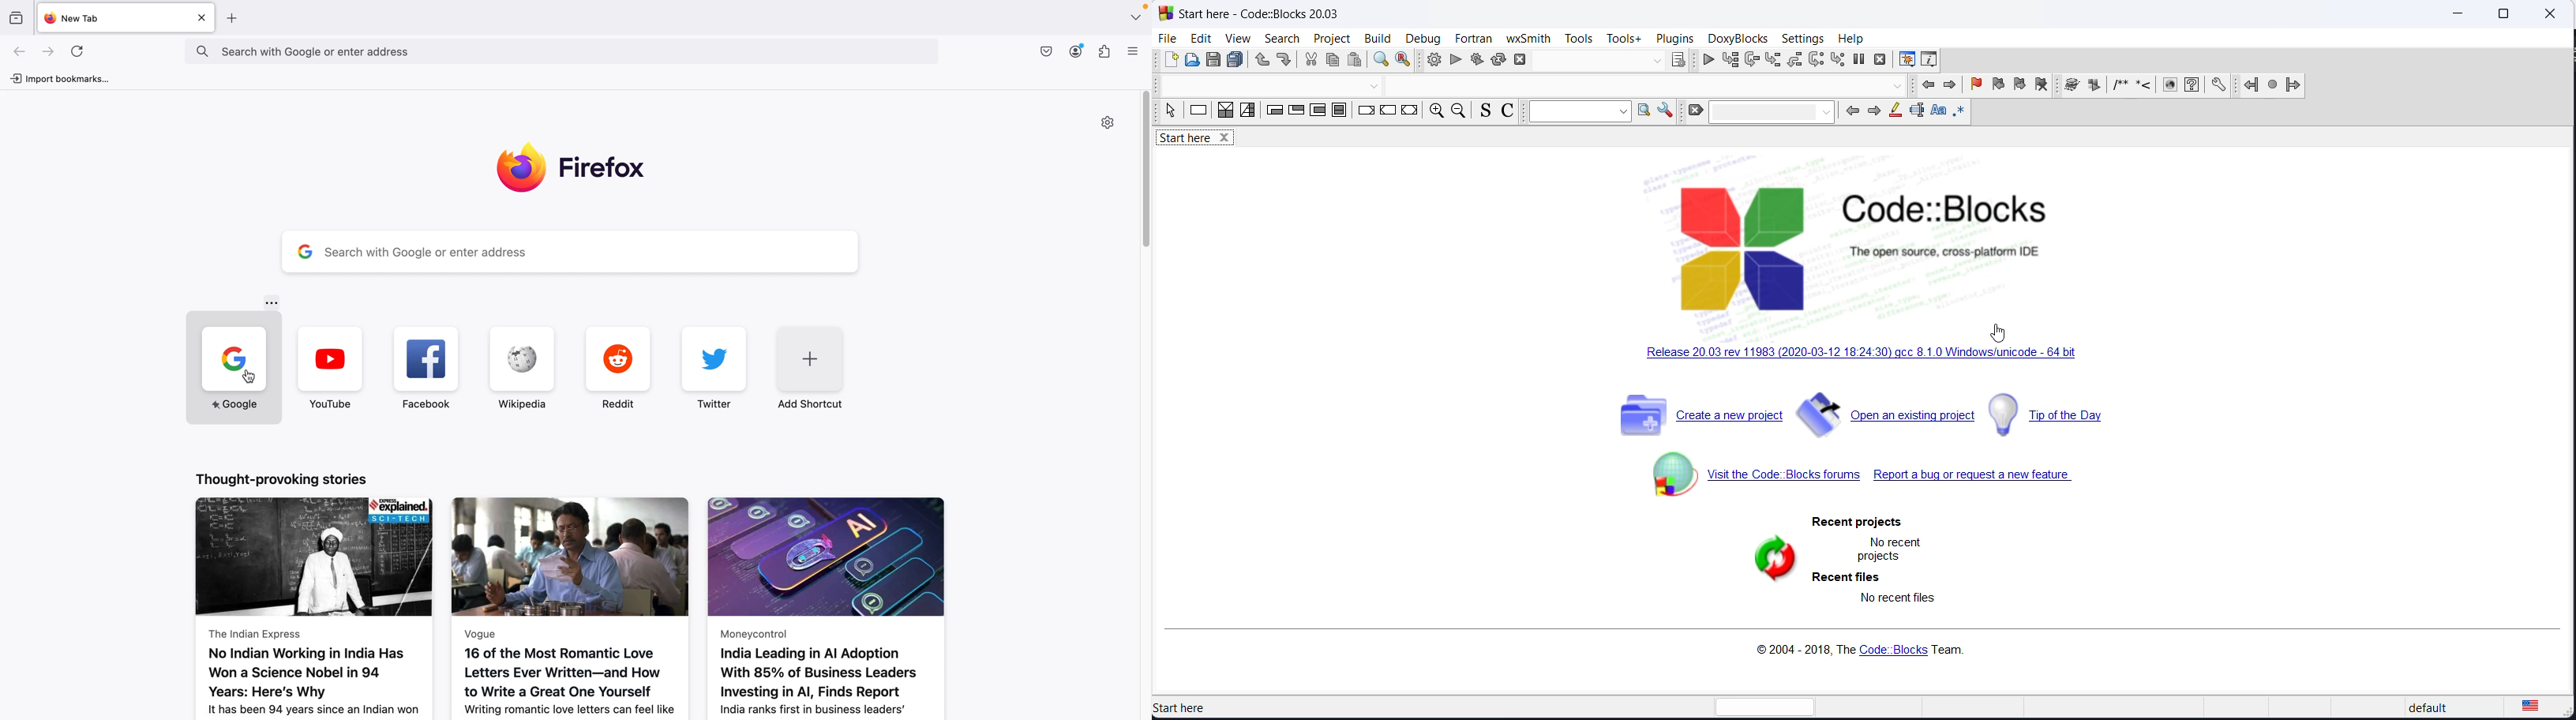  Describe the element at coordinates (1938, 113) in the screenshot. I see `match case` at that location.